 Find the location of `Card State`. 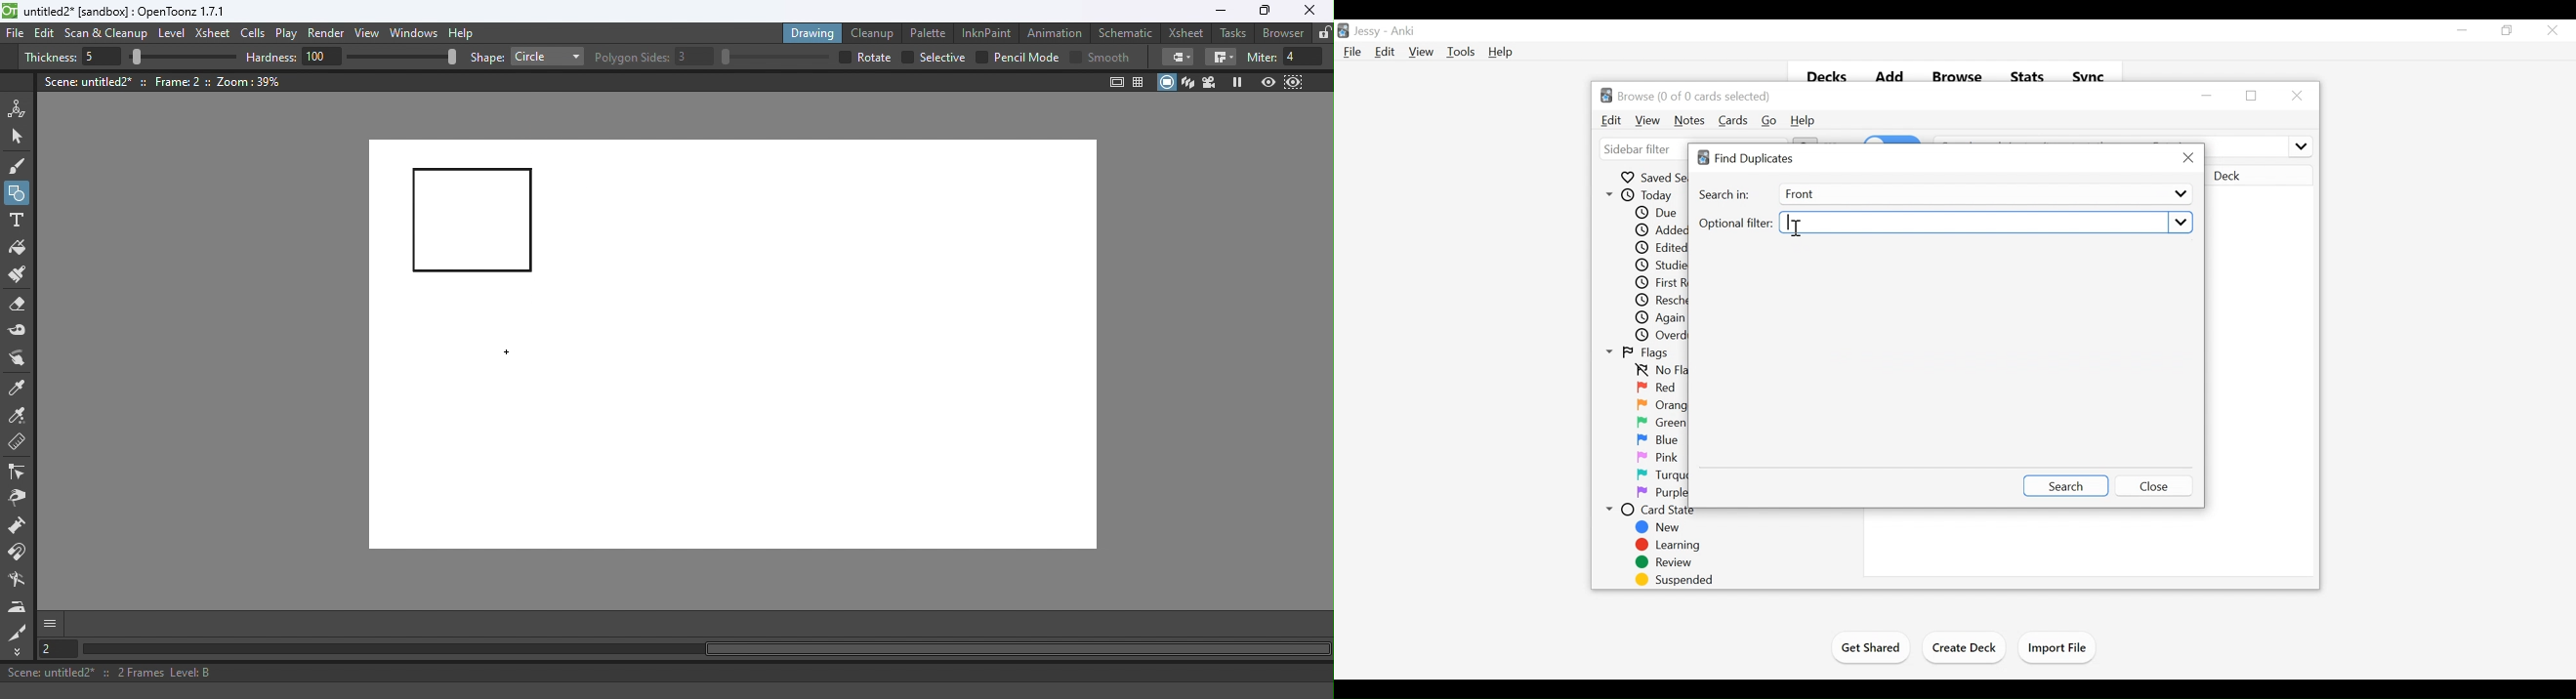

Card State is located at coordinates (1656, 511).